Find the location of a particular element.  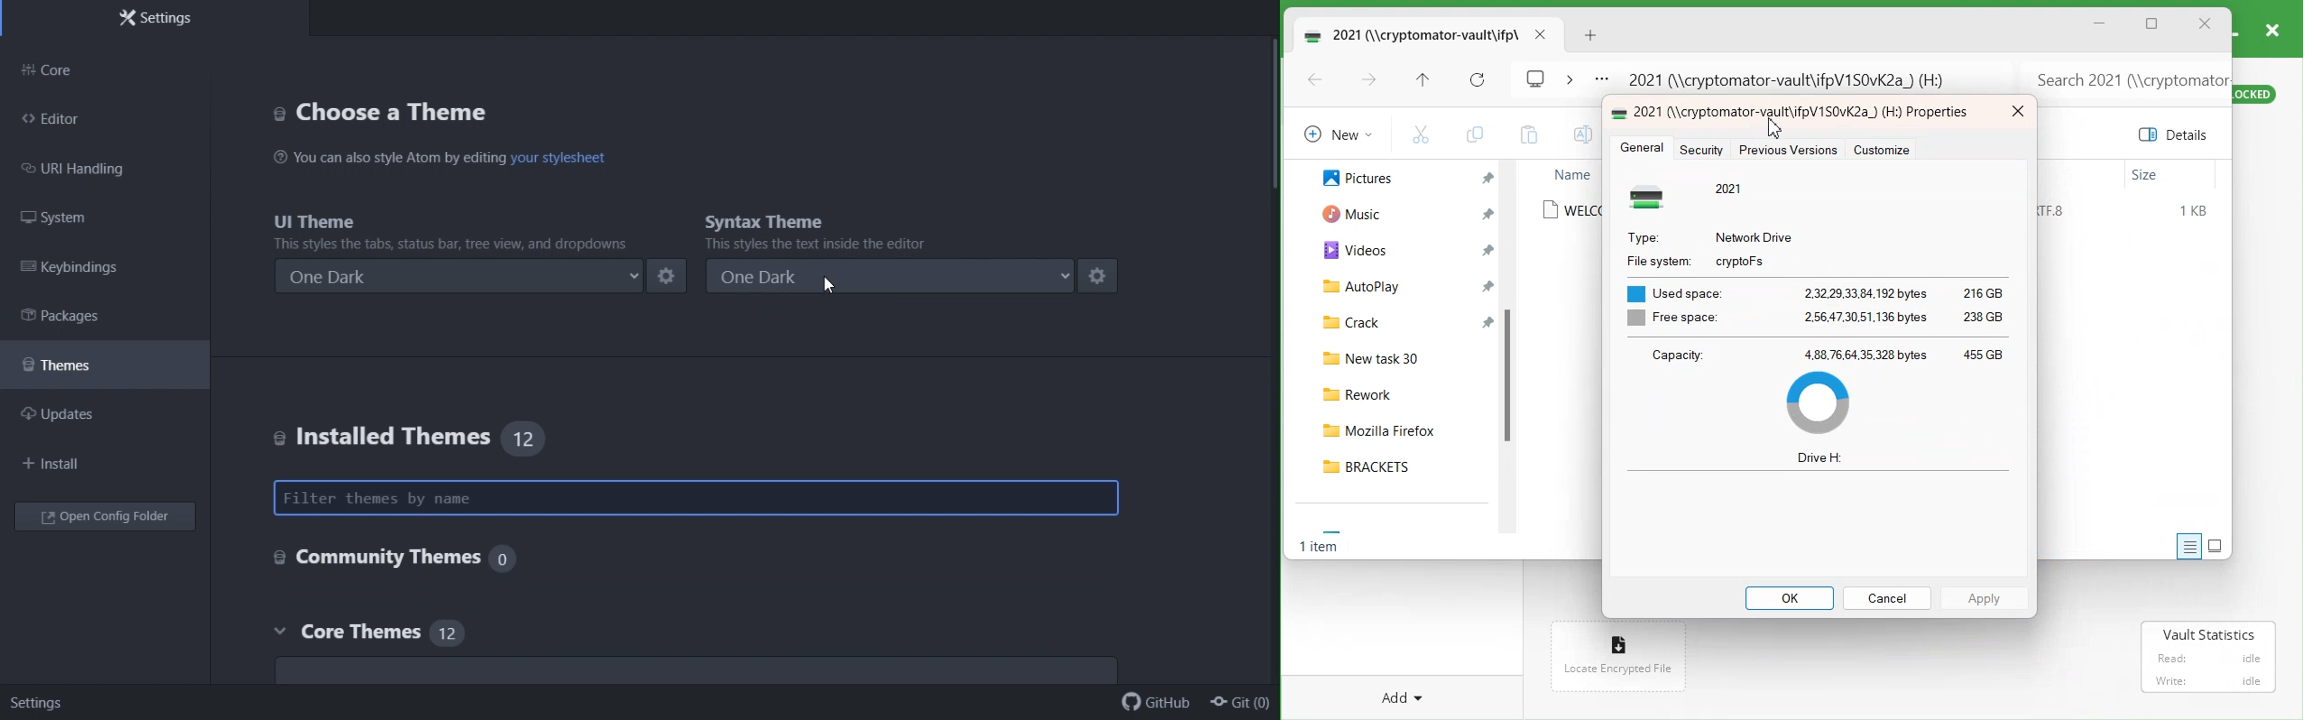

One dark is located at coordinates (463, 277).